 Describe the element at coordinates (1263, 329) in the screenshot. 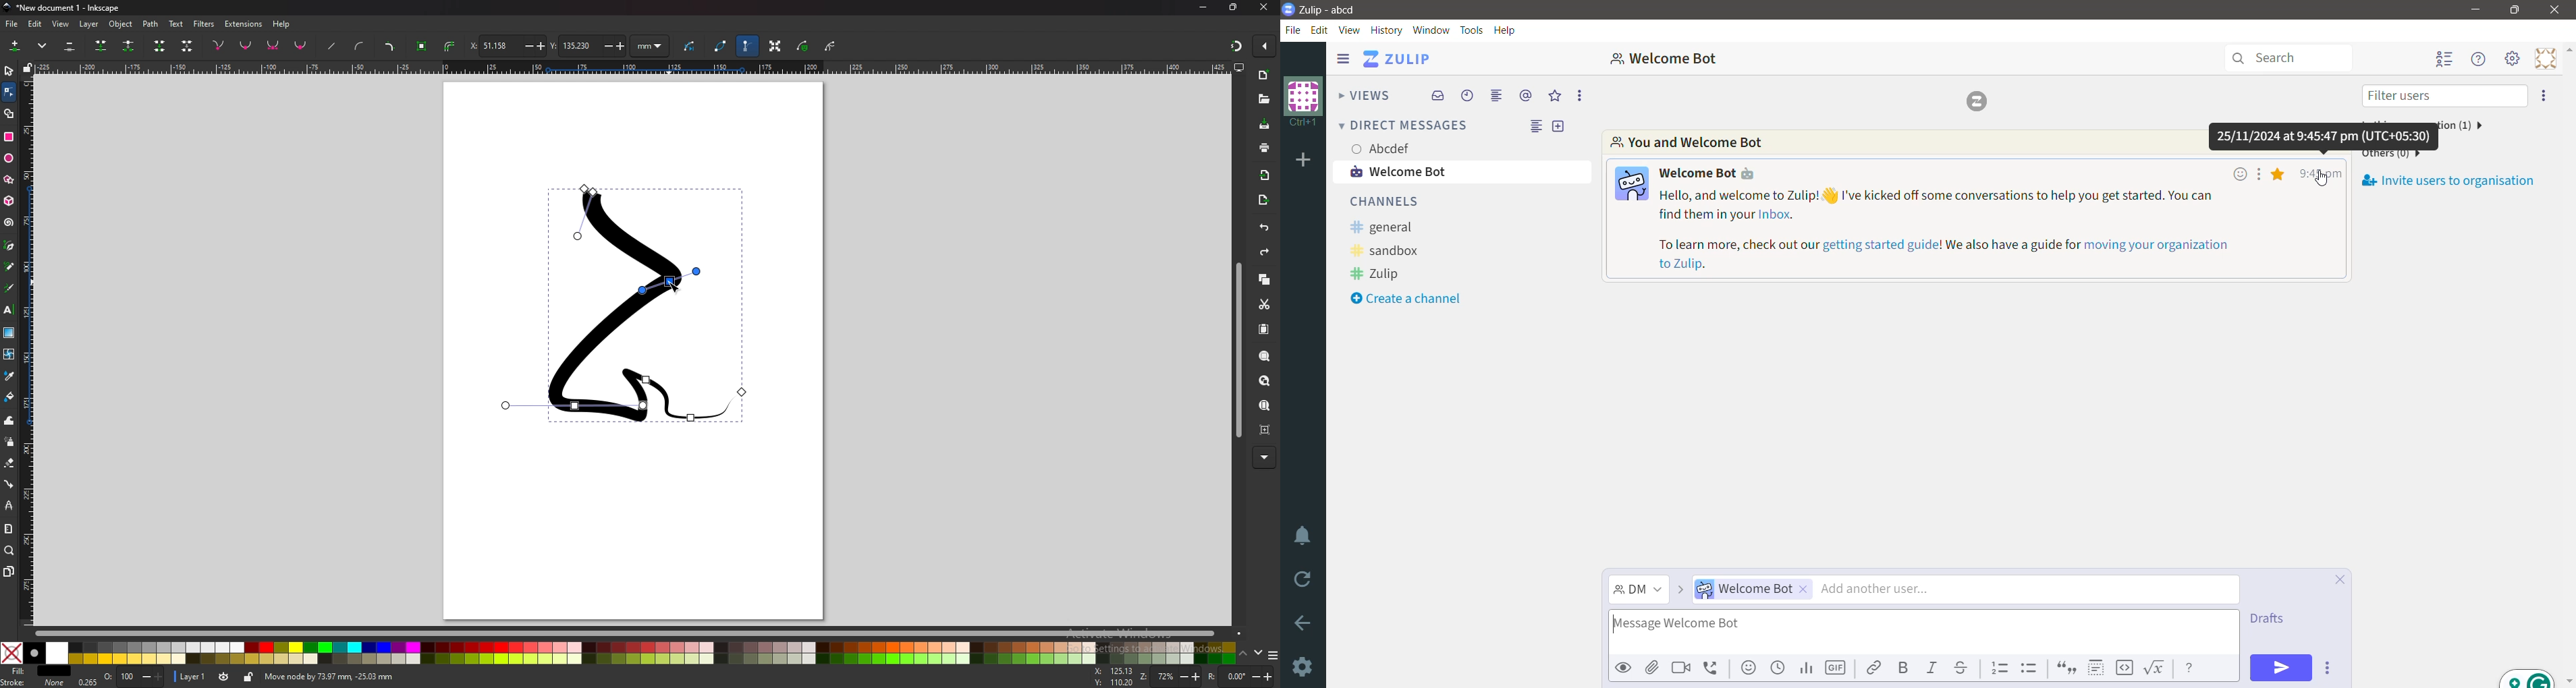

I see `paste` at that location.